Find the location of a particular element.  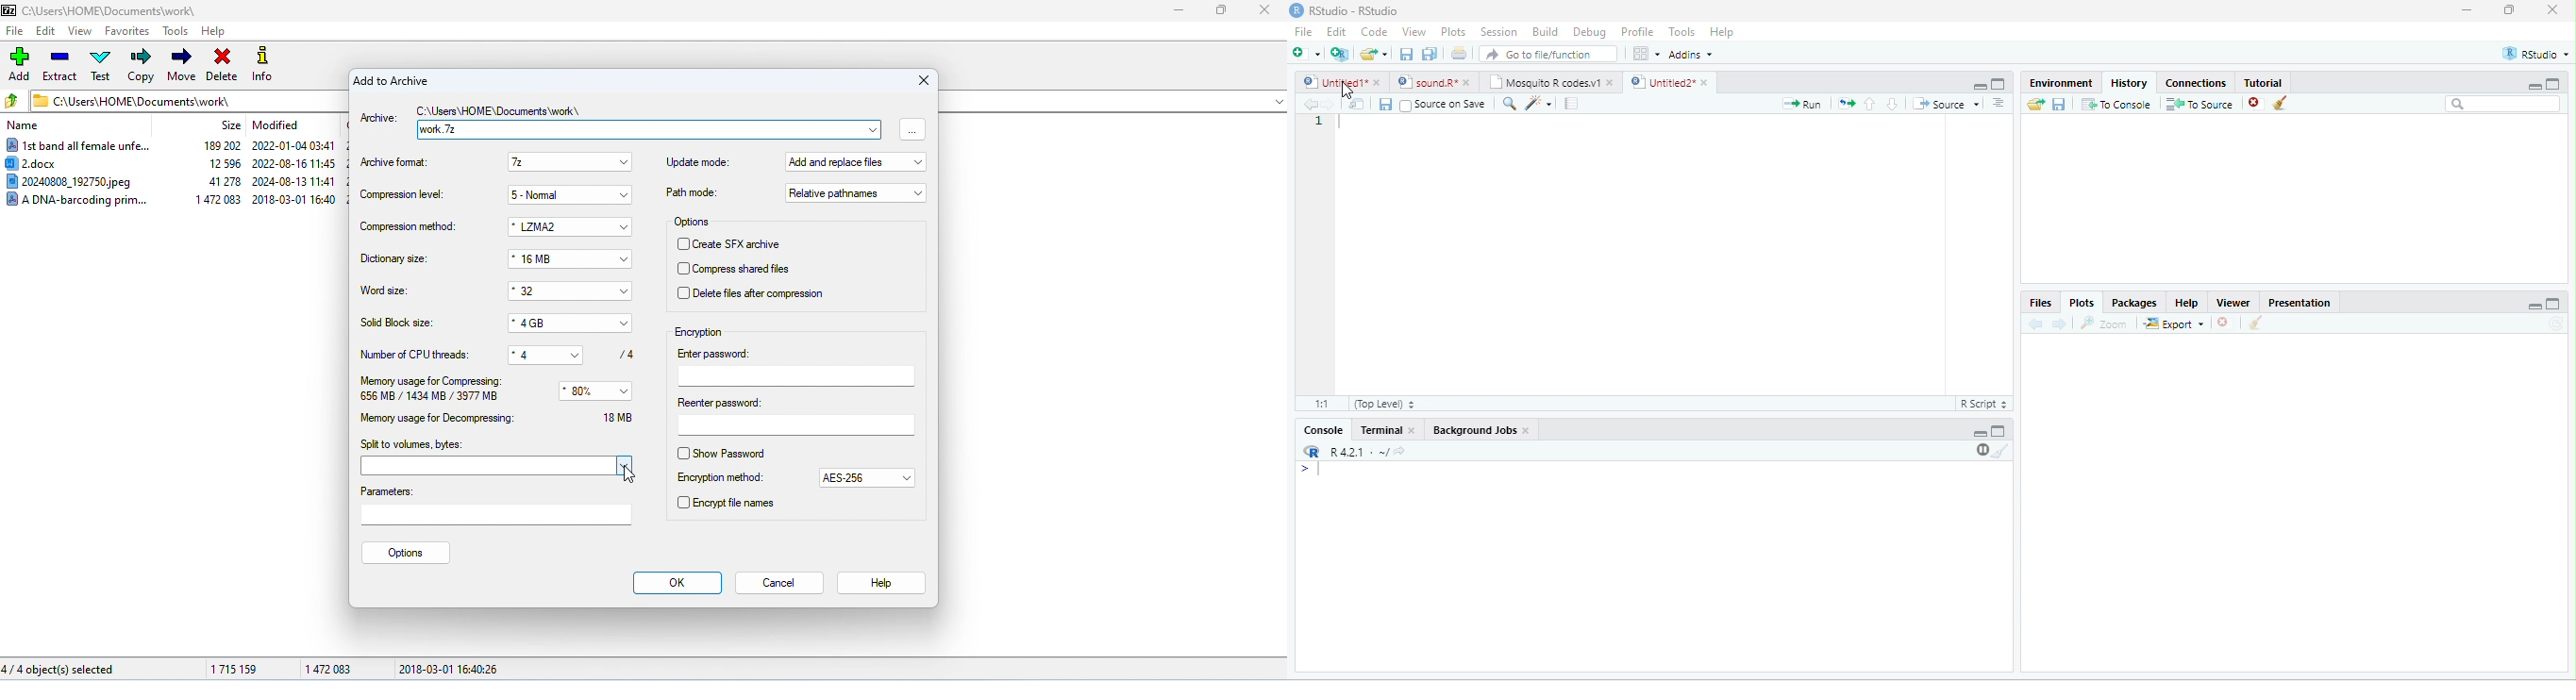

refresh is located at coordinates (2555, 324).